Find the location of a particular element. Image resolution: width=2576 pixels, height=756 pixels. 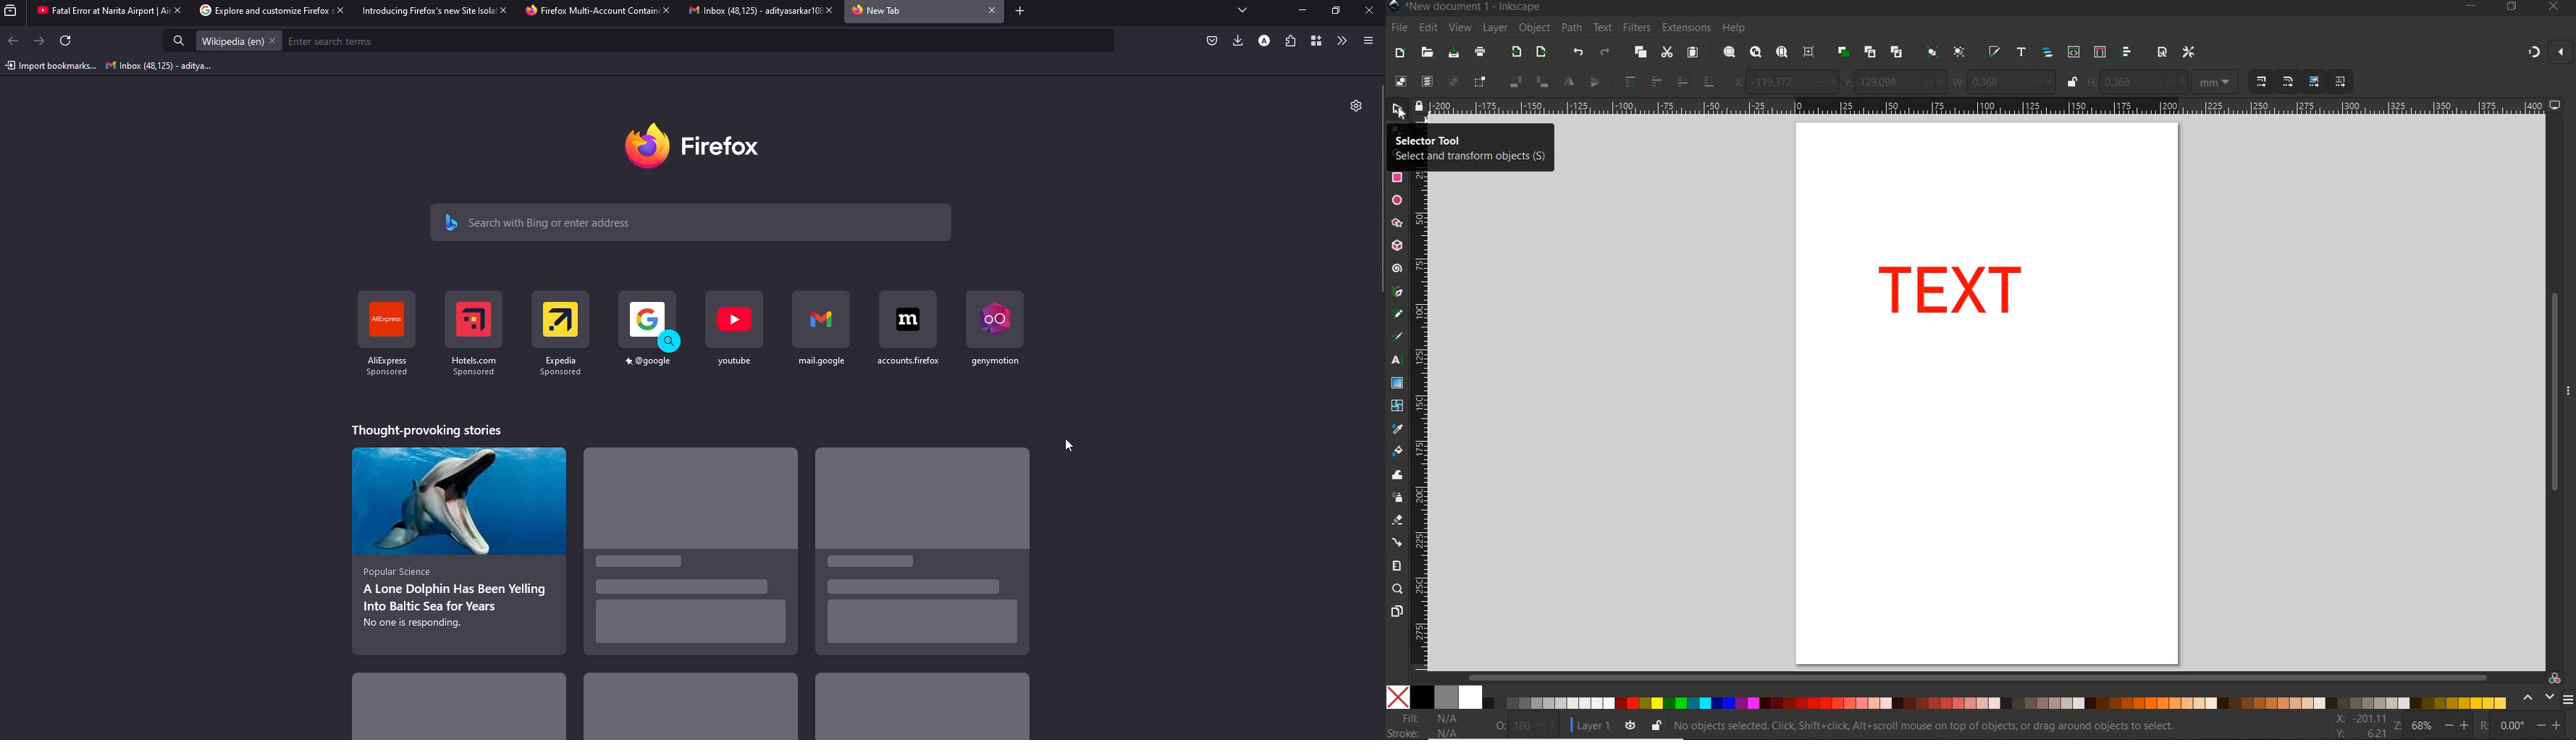

close is located at coordinates (825, 10).